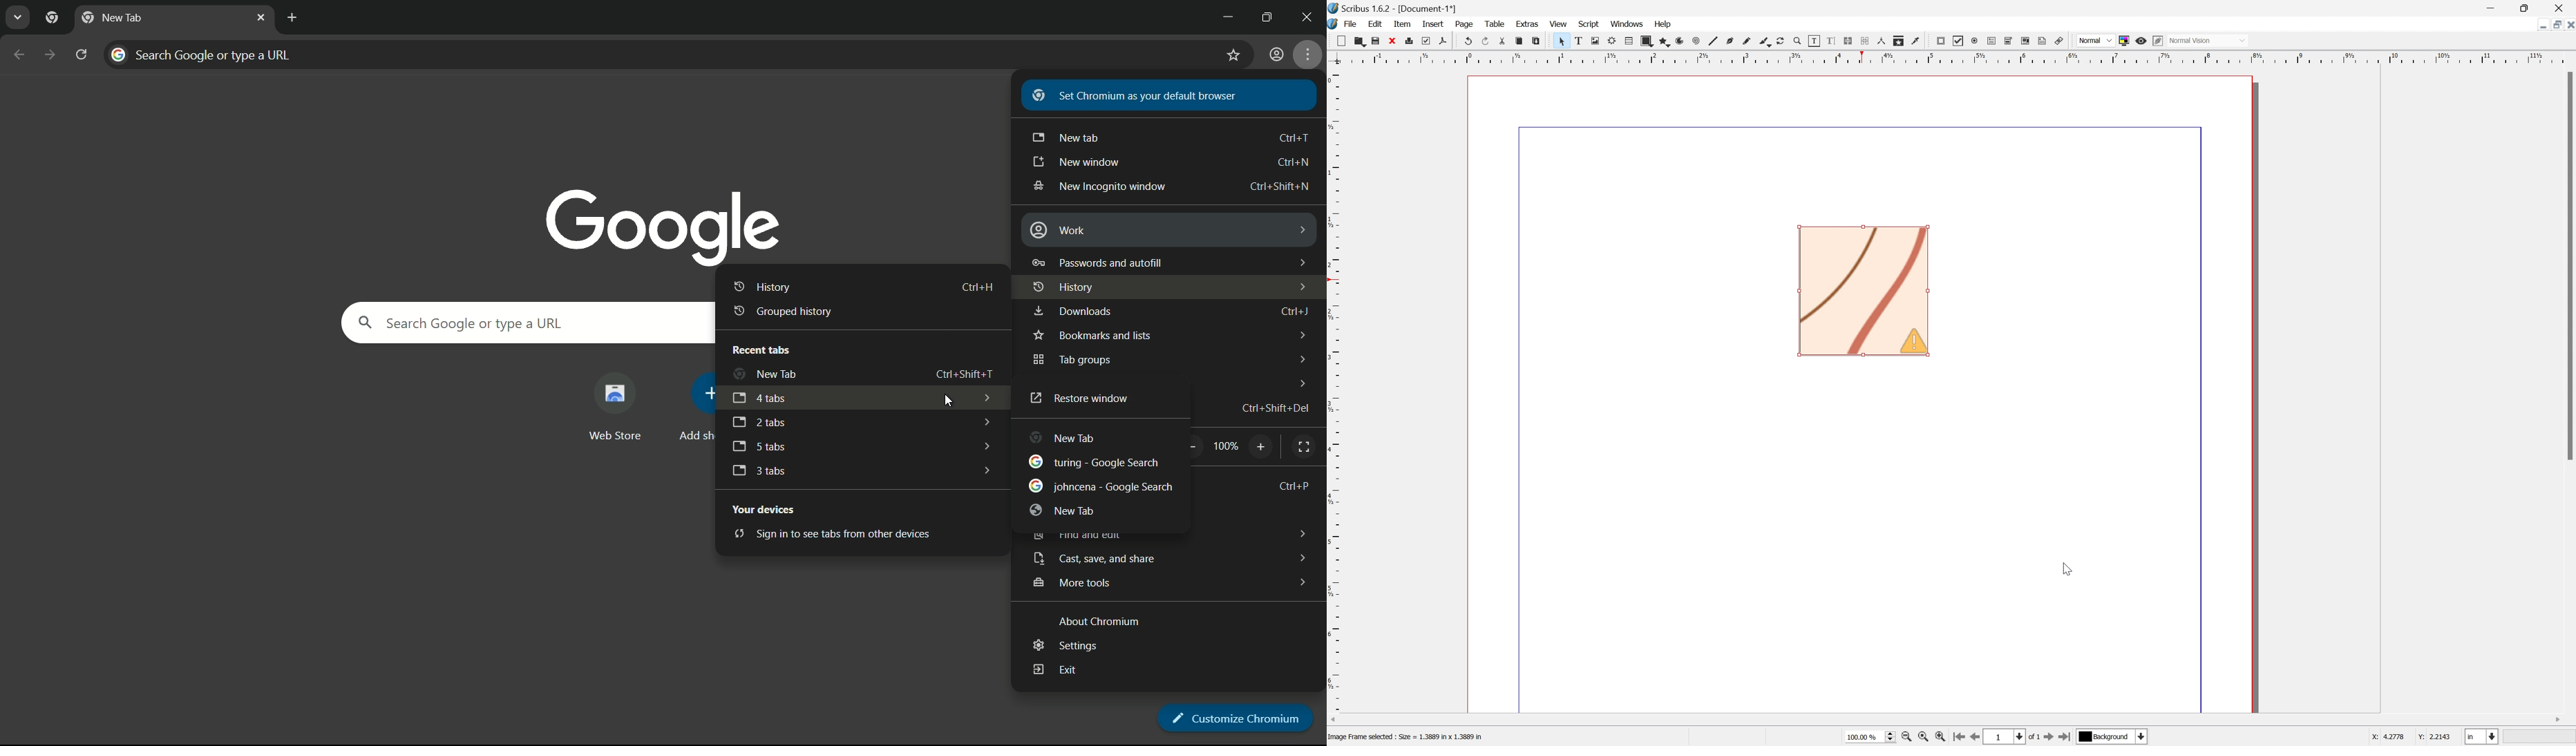 This screenshot has height=756, width=2576. I want to click on Preview mode, so click(2141, 41).